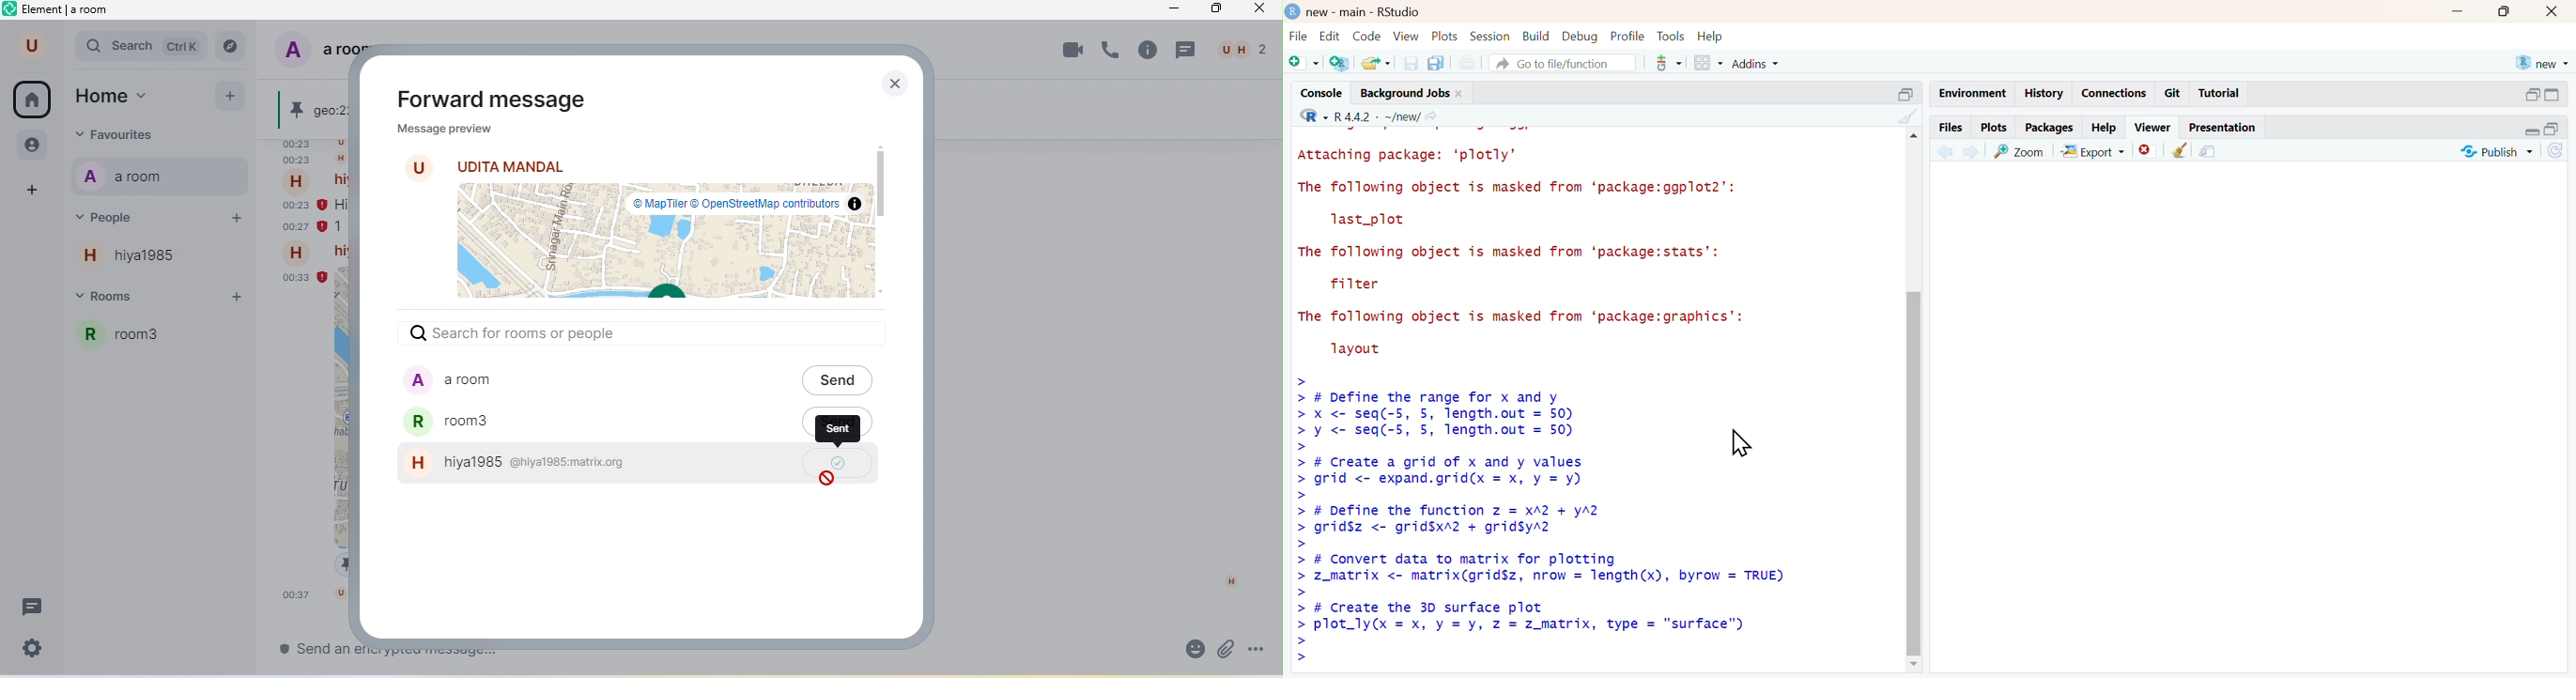 The height and width of the screenshot is (700, 2576). Describe the element at coordinates (2256, 421) in the screenshot. I see `empty area` at that location.